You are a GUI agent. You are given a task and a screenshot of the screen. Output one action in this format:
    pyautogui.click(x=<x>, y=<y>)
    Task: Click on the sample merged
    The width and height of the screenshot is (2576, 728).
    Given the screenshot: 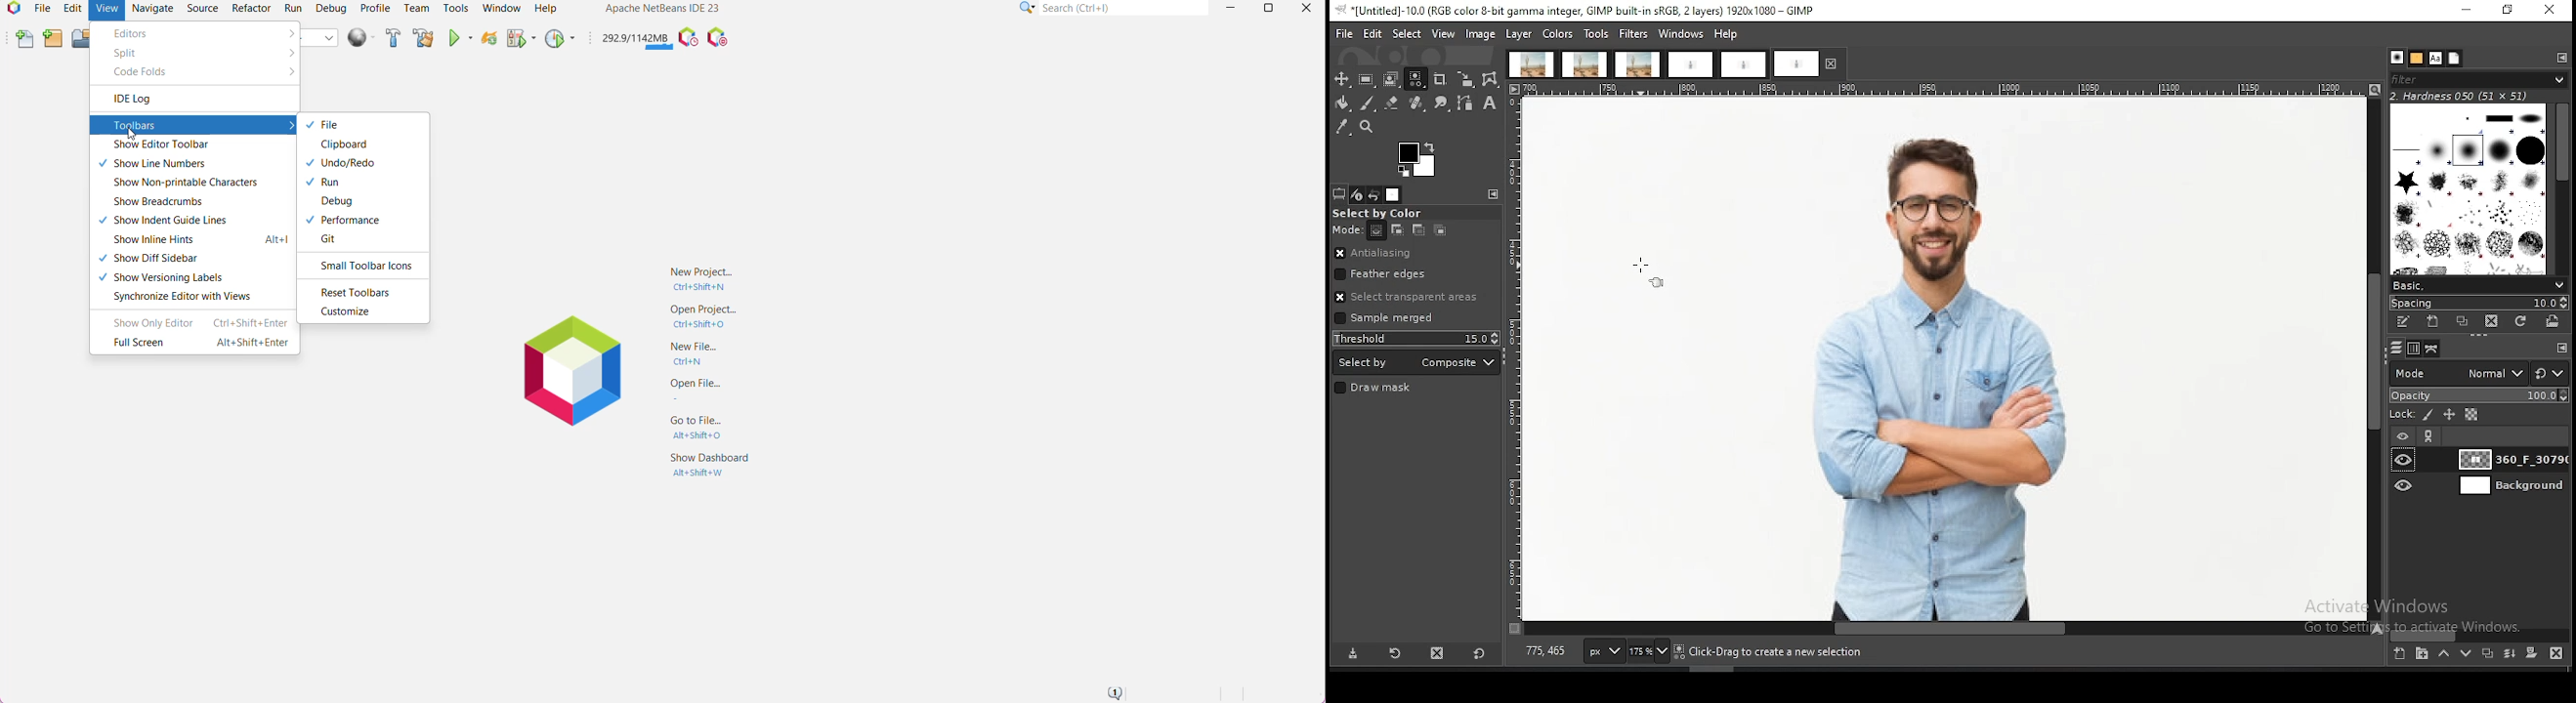 What is the action you would take?
    pyautogui.click(x=1384, y=319)
    